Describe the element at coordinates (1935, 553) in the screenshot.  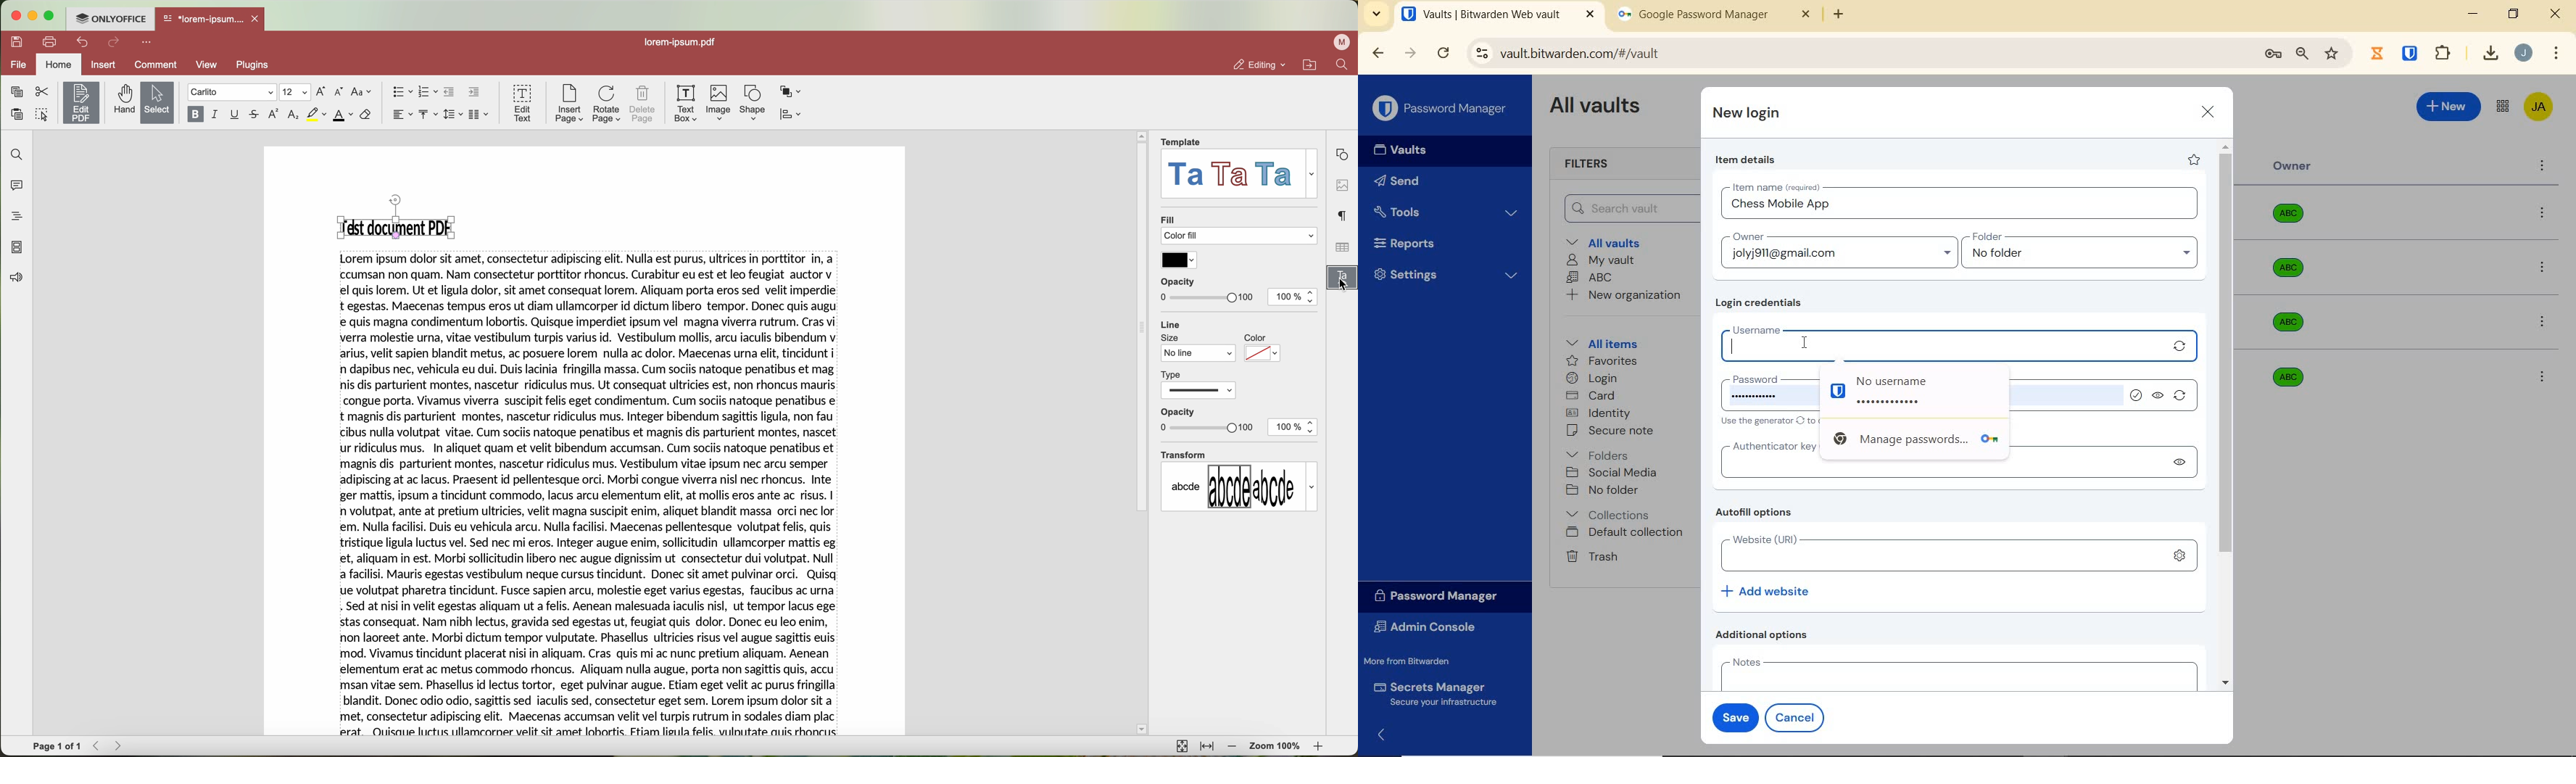
I see `Website (URL)` at that location.